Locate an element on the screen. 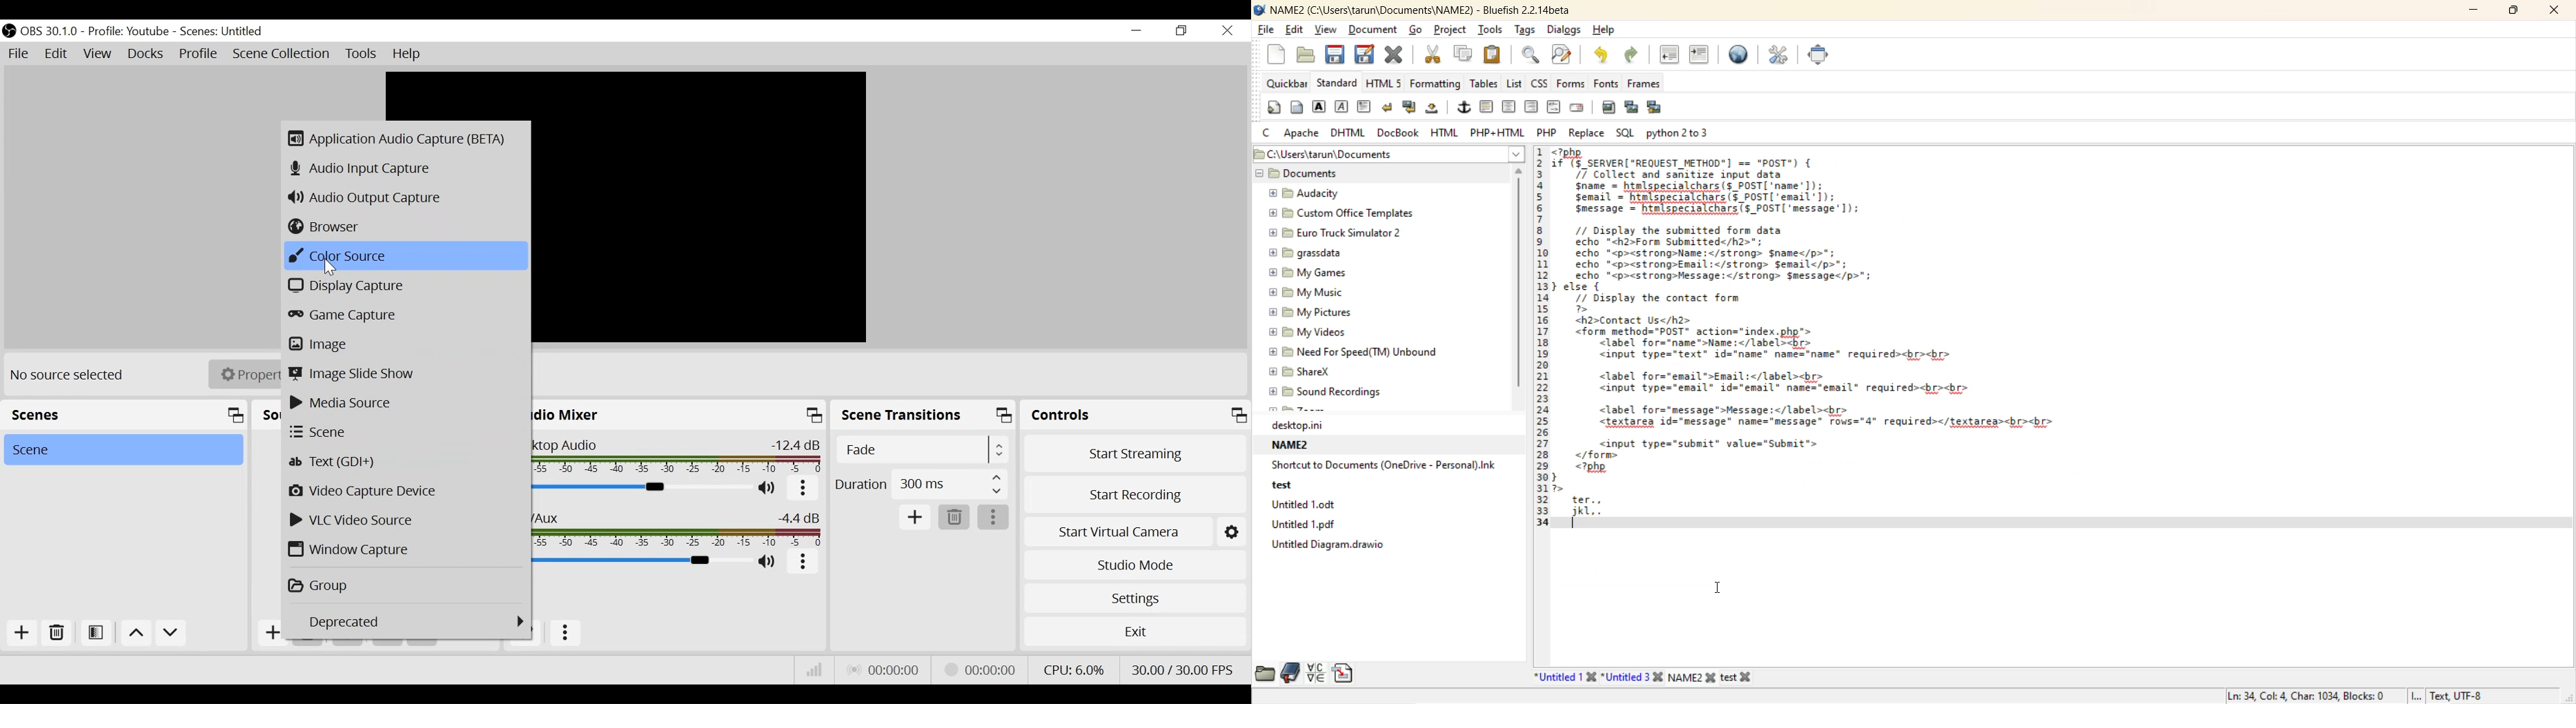 This screenshot has height=728, width=2576. Scene is located at coordinates (405, 432).